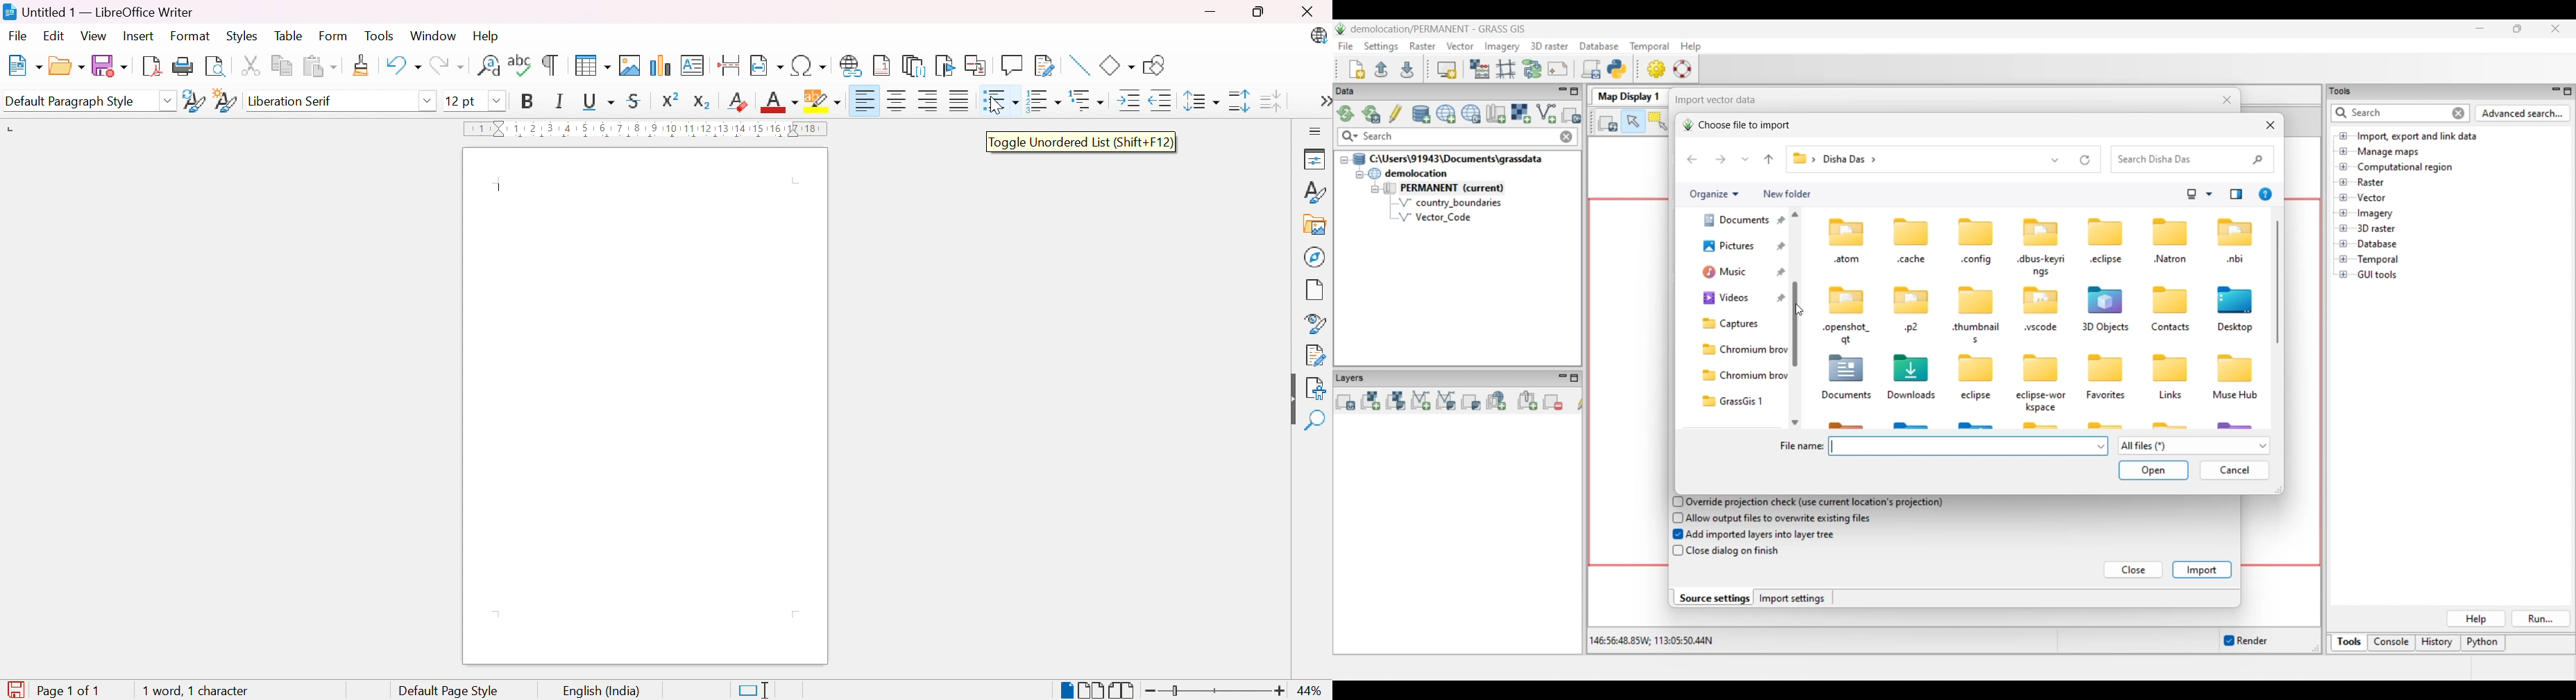 The image size is (2576, 700). I want to click on Insert comment, so click(1012, 65).